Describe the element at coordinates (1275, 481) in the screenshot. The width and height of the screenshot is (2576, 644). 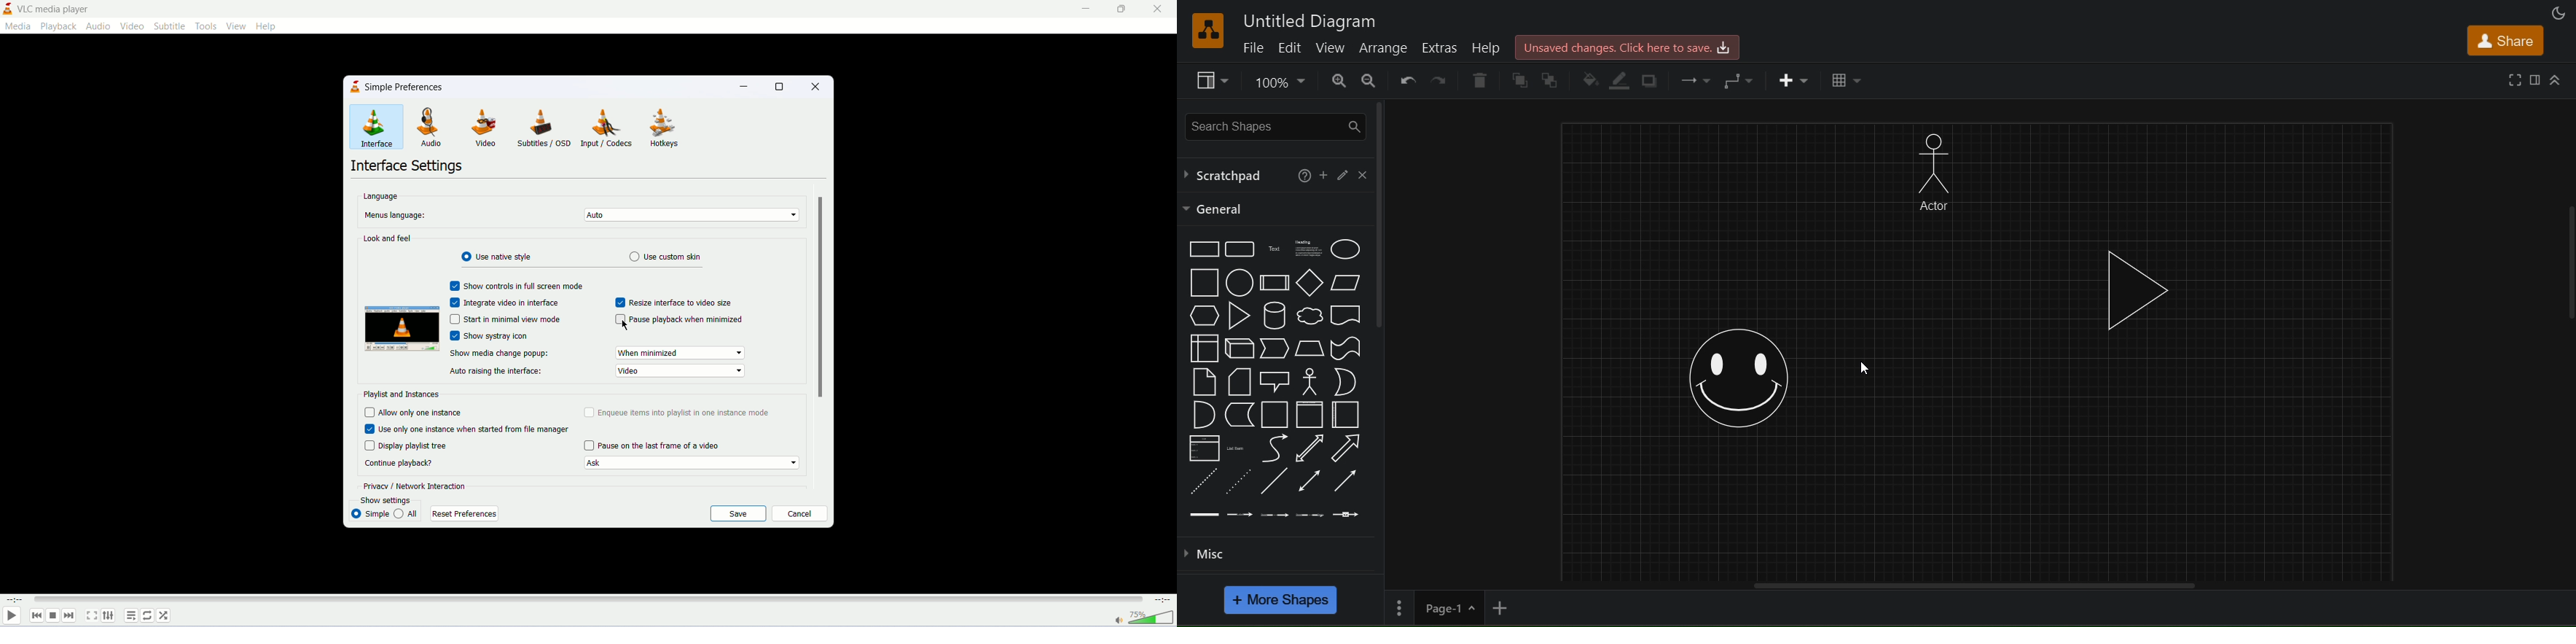
I see `line` at that location.